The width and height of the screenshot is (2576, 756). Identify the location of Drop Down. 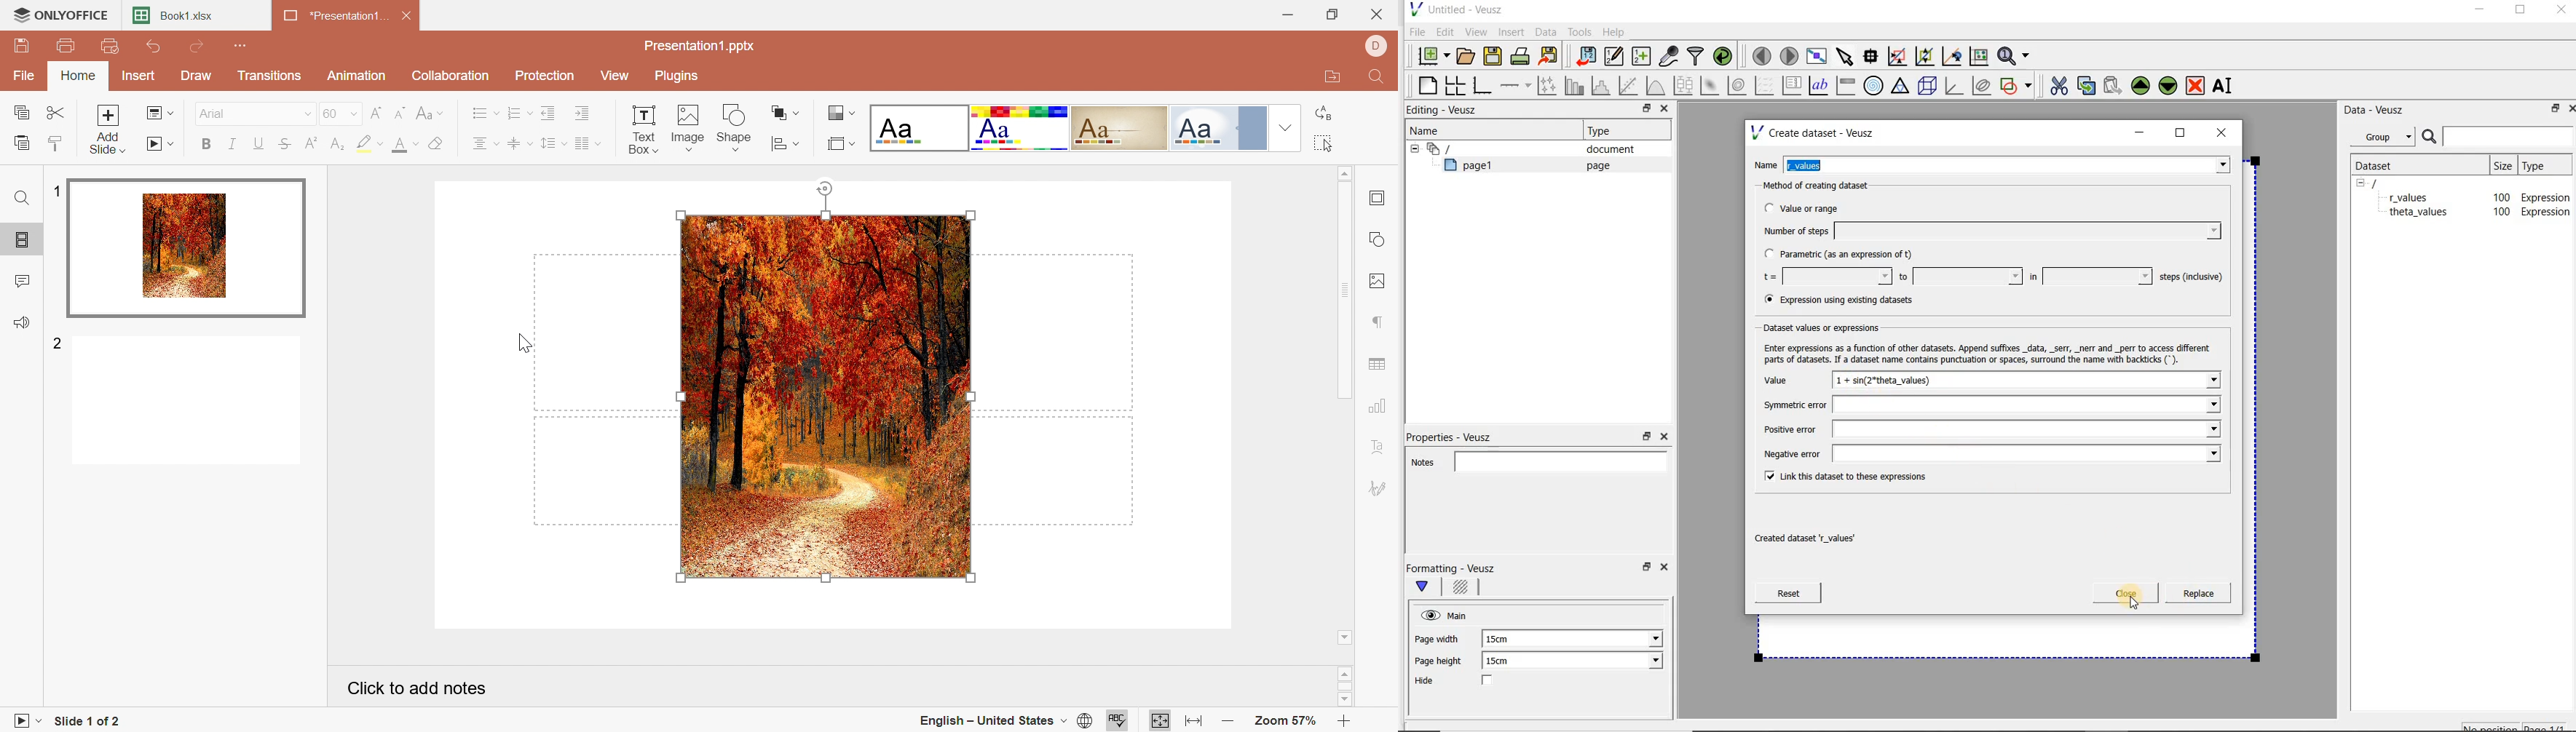
(1282, 127).